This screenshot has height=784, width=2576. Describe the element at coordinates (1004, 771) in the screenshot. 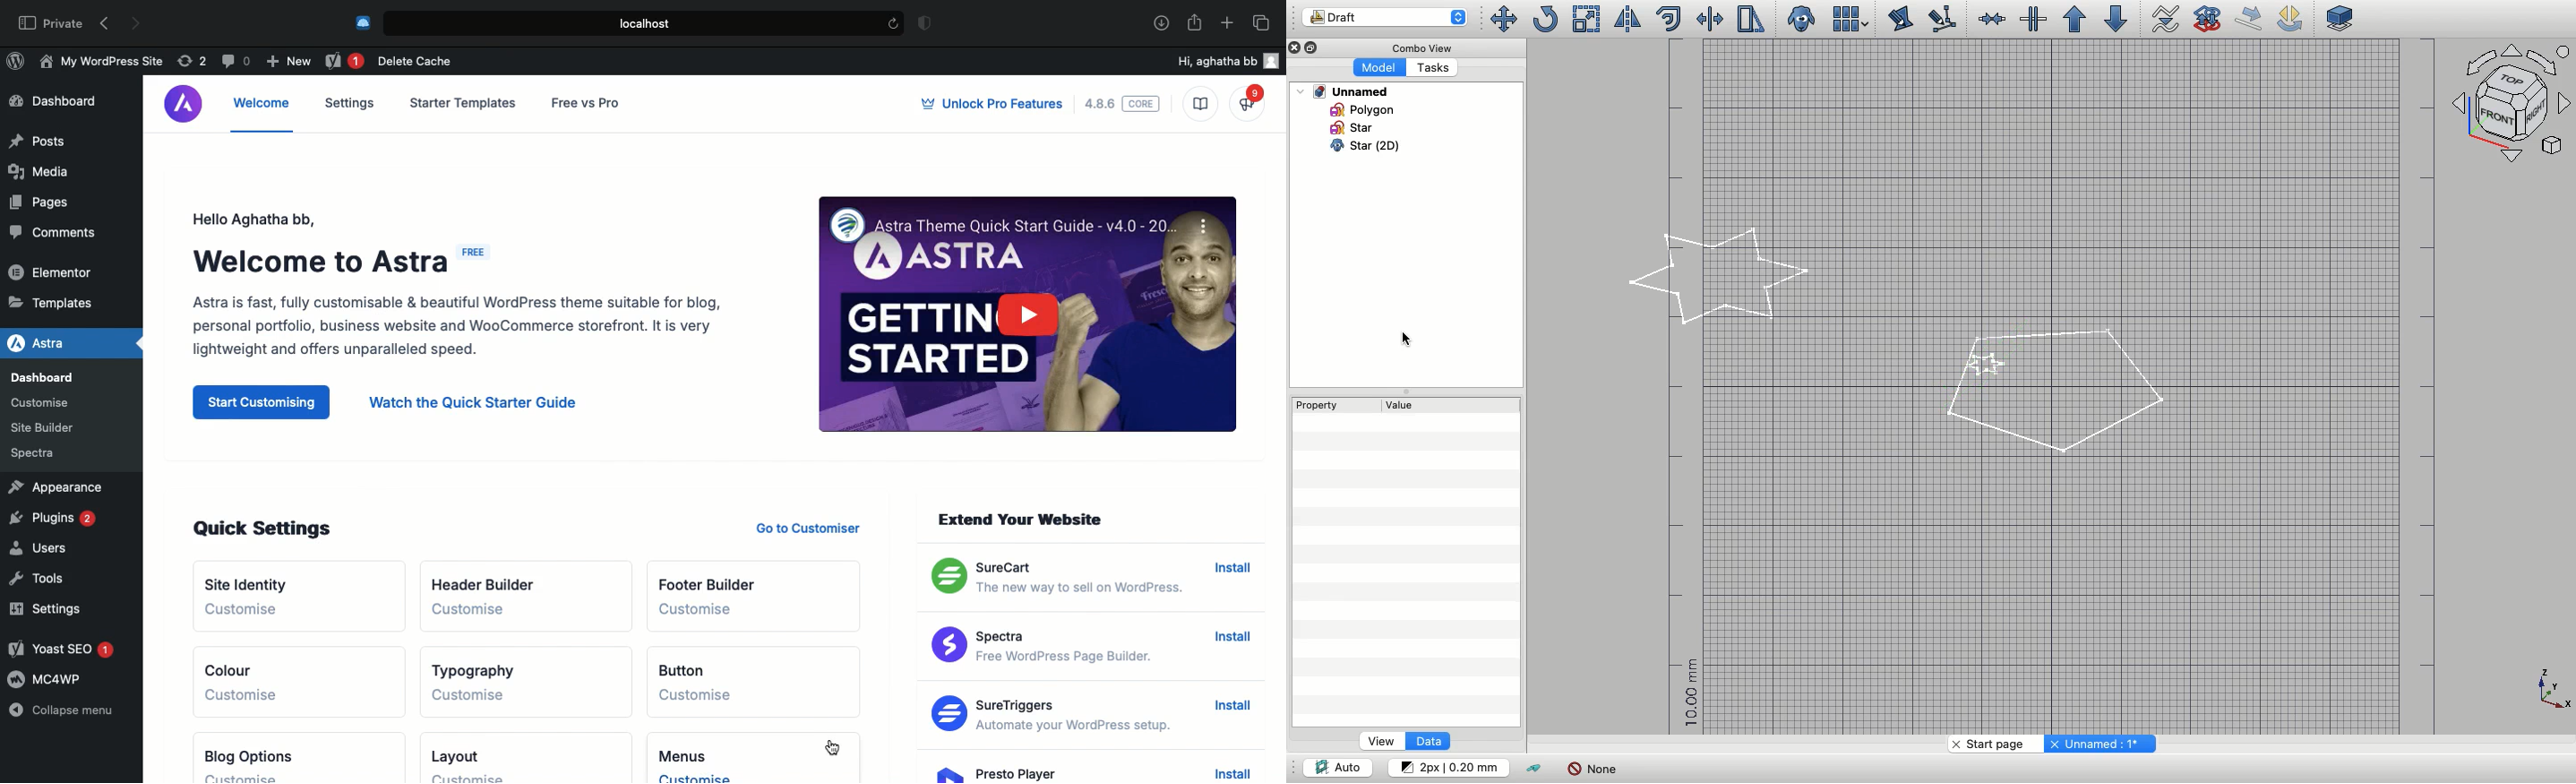

I see `Presto Player` at that location.